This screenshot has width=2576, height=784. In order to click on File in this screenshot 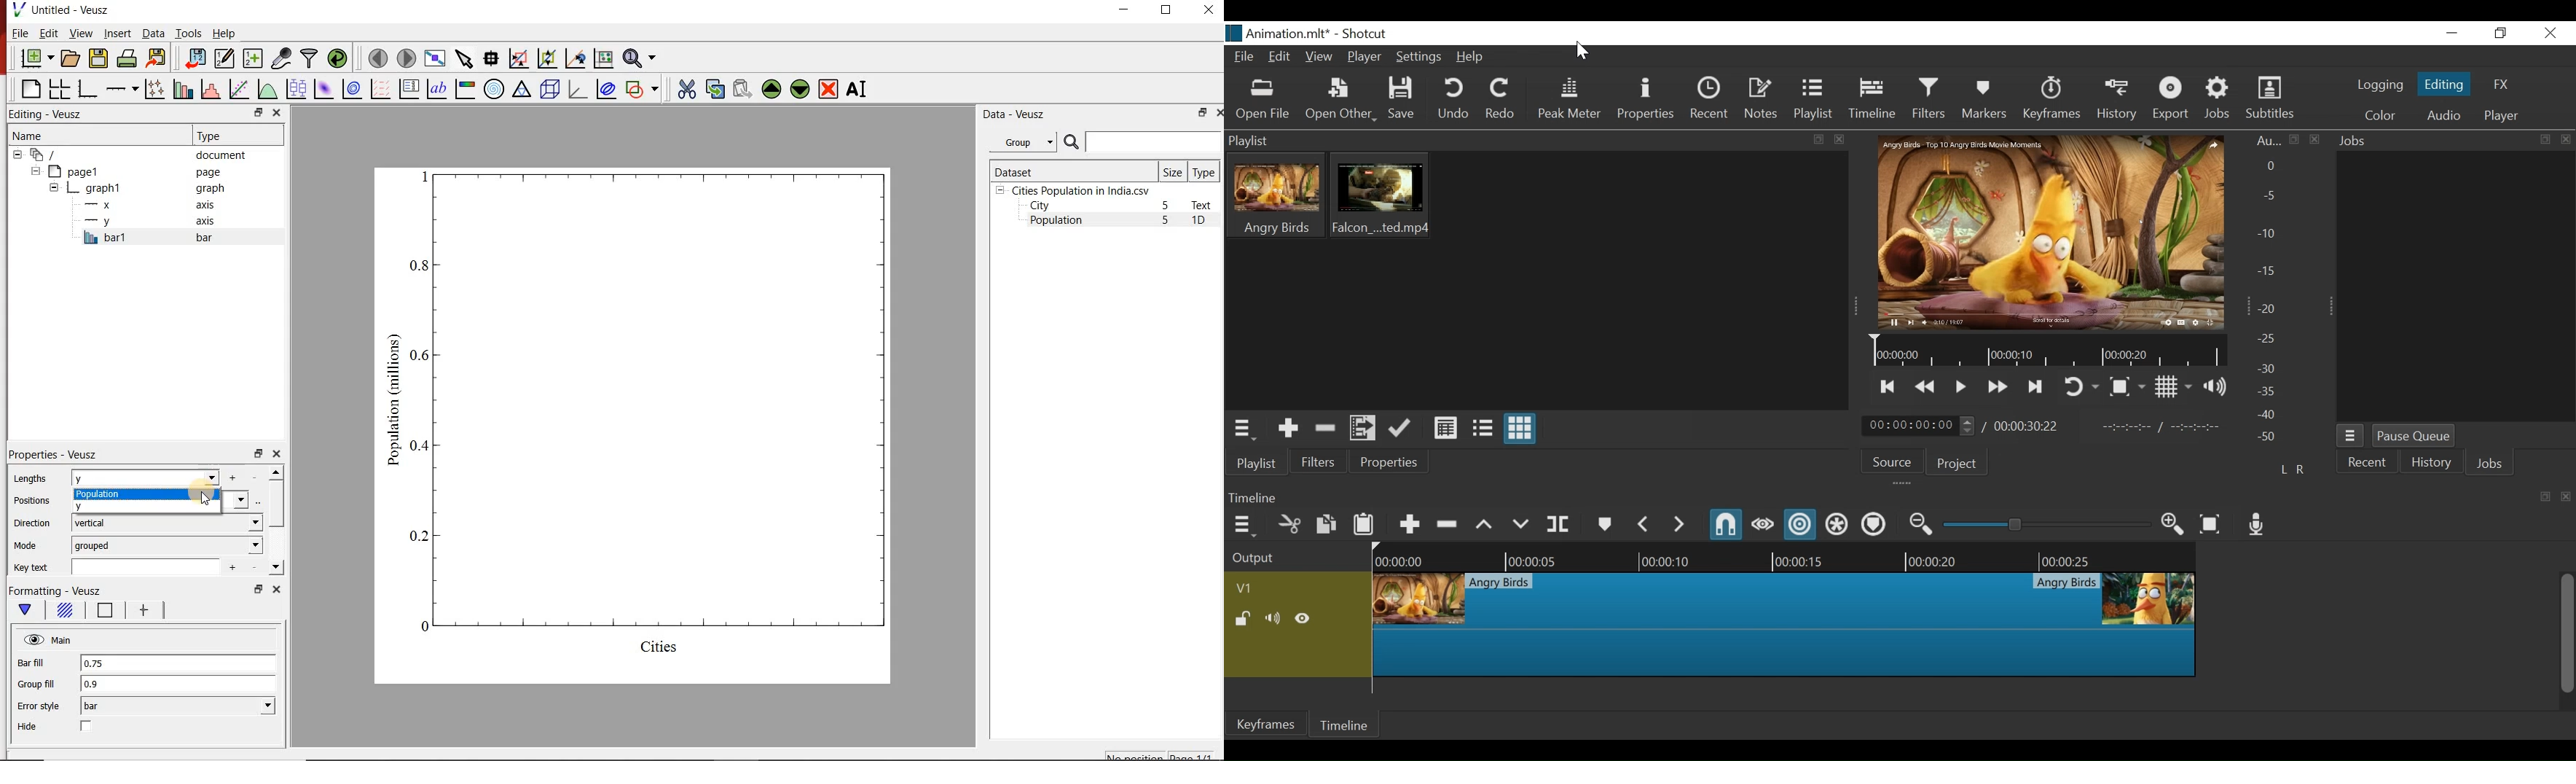, I will do `click(1244, 56)`.